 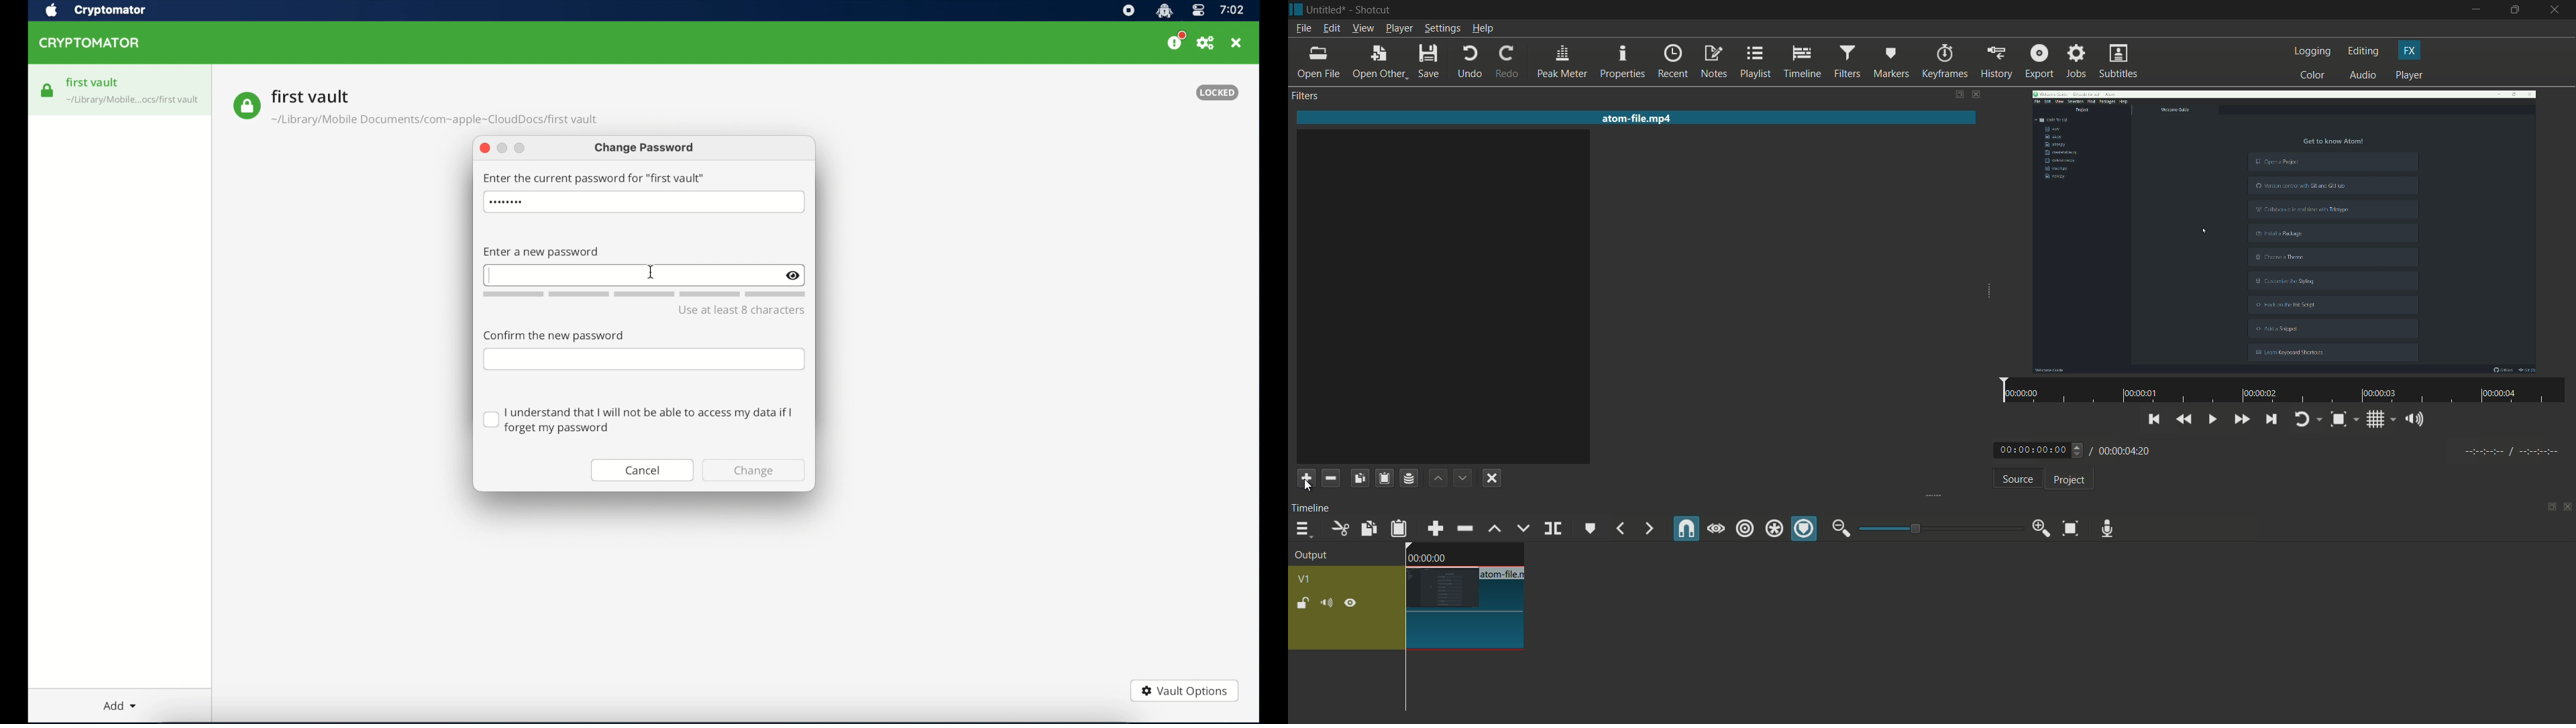 What do you see at coordinates (2284, 230) in the screenshot?
I see `video` at bounding box center [2284, 230].